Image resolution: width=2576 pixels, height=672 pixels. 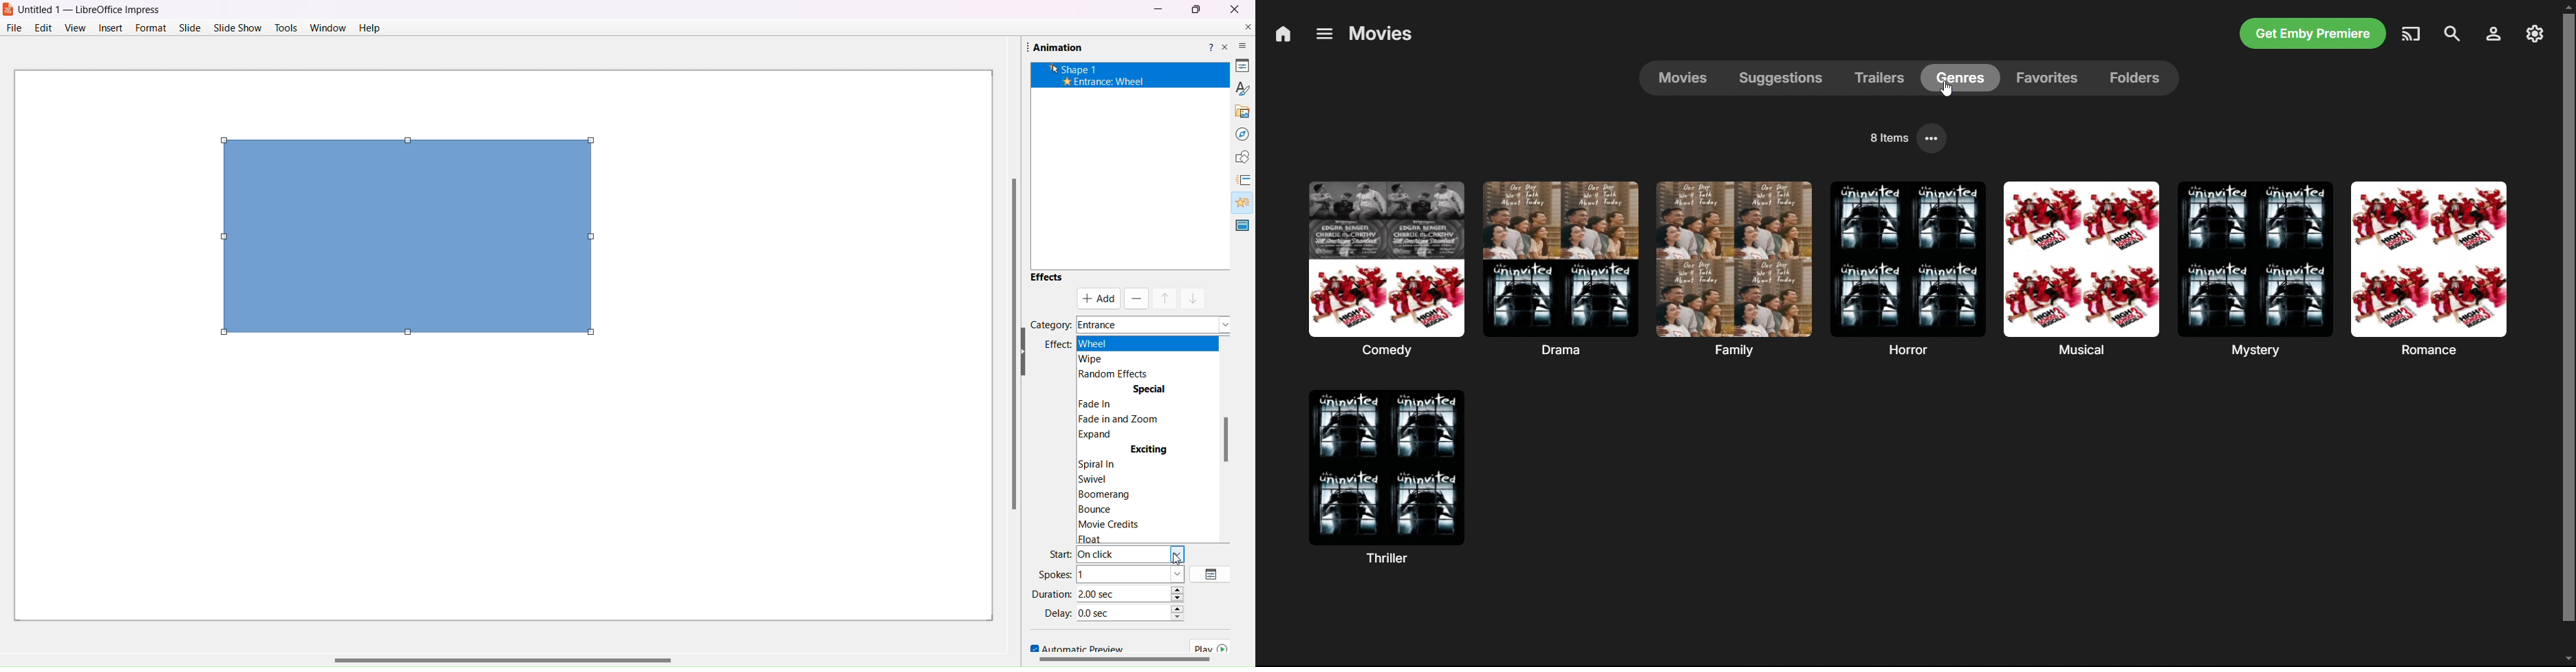 I want to click on 8 Items, so click(x=1887, y=137).